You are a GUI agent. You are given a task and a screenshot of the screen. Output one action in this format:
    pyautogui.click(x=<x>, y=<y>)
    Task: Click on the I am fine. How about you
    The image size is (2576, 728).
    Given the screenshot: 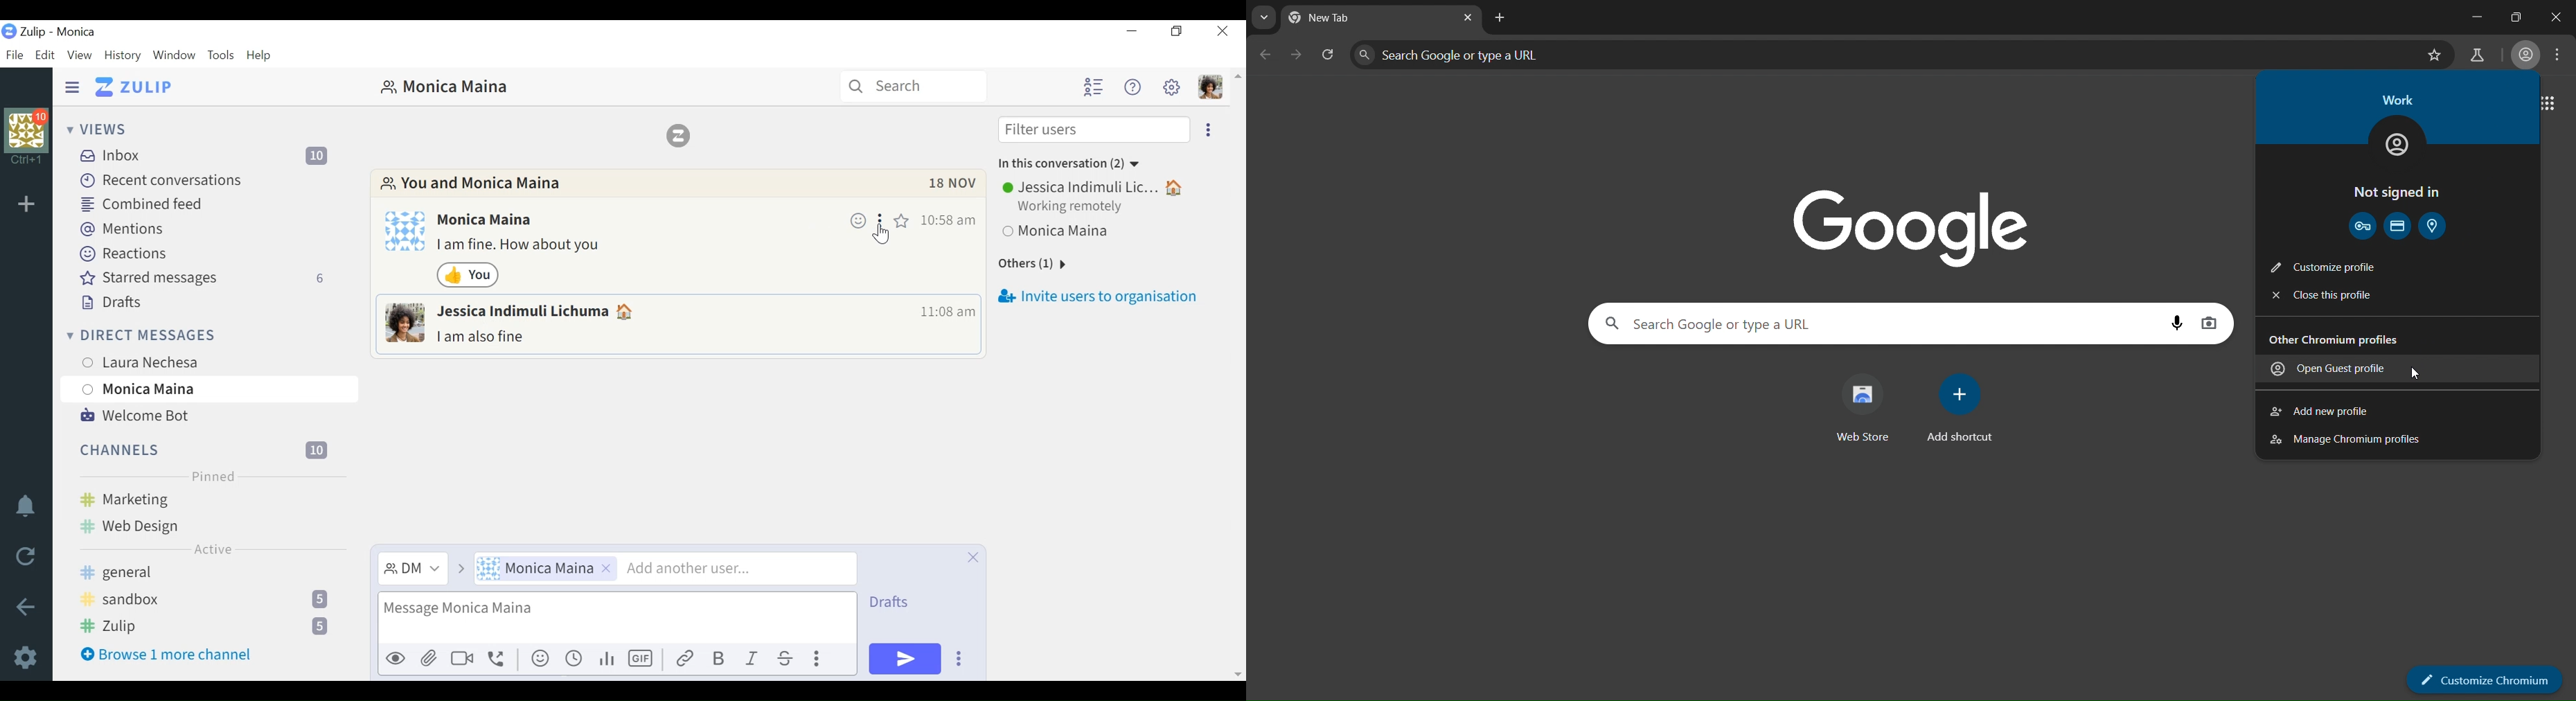 What is the action you would take?
    pyautogui.click(x=522, y=247)
    